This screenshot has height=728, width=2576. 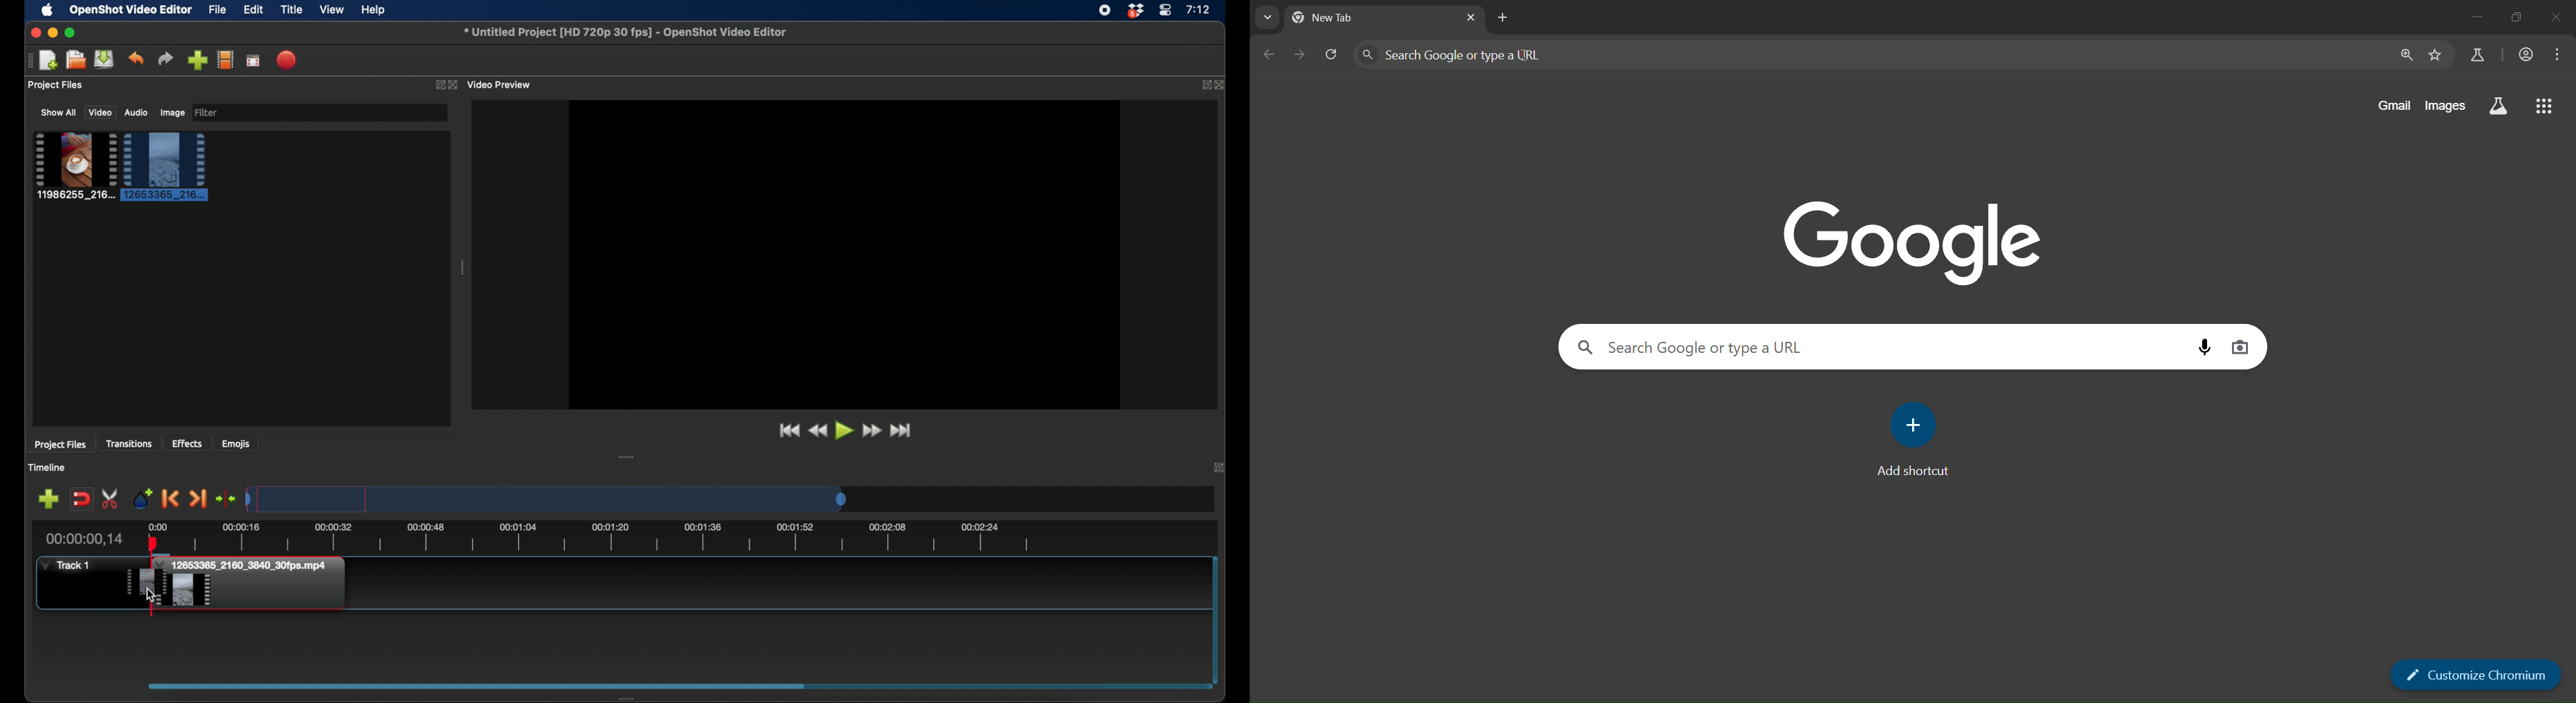 I want to click on voice search, so click(x=2242, y=349).